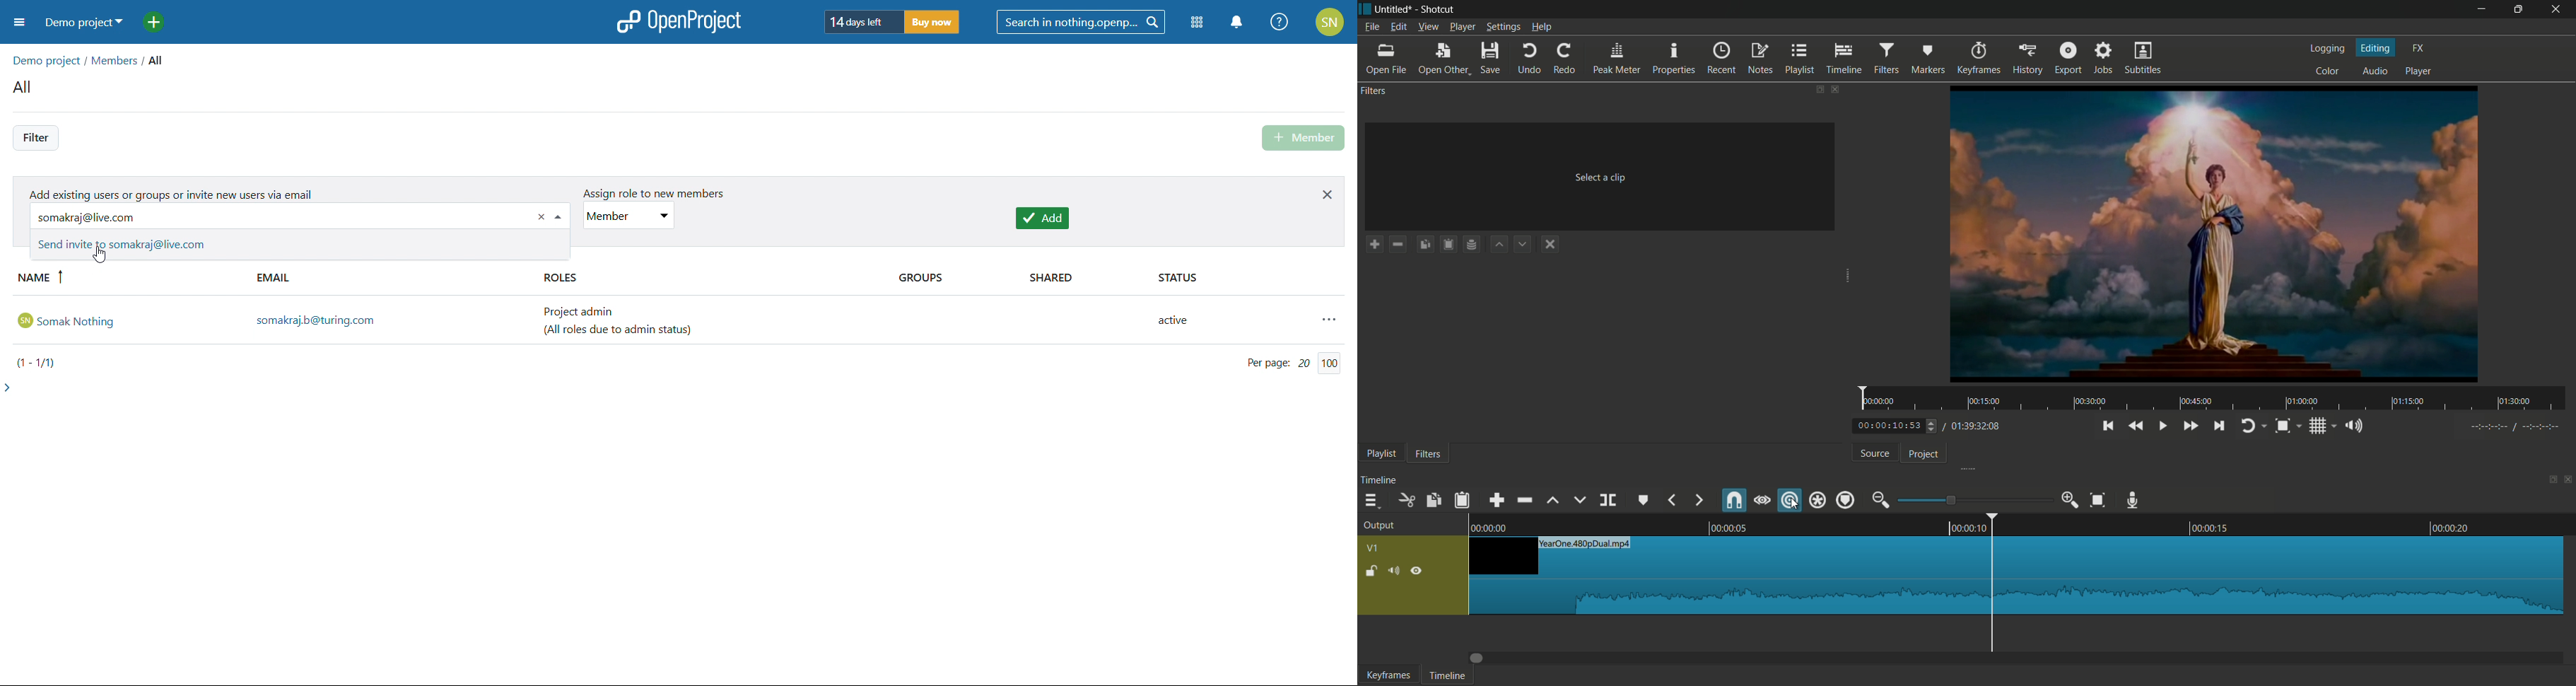  I want to click on toggle play or pause, so click(2162, 426).